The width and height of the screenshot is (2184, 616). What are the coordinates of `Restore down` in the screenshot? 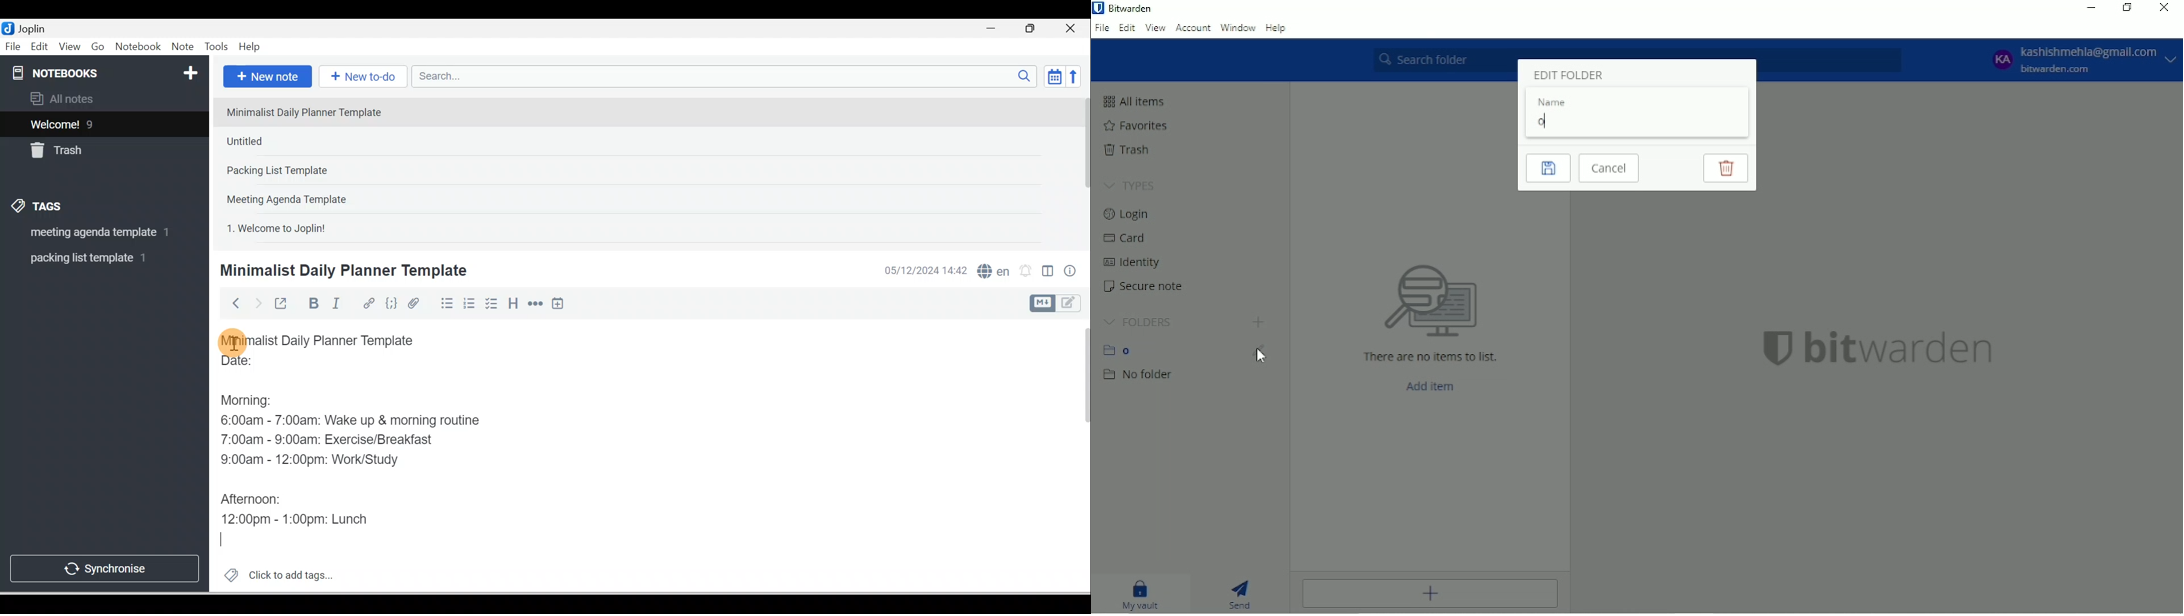 It's located at (2126, 9).